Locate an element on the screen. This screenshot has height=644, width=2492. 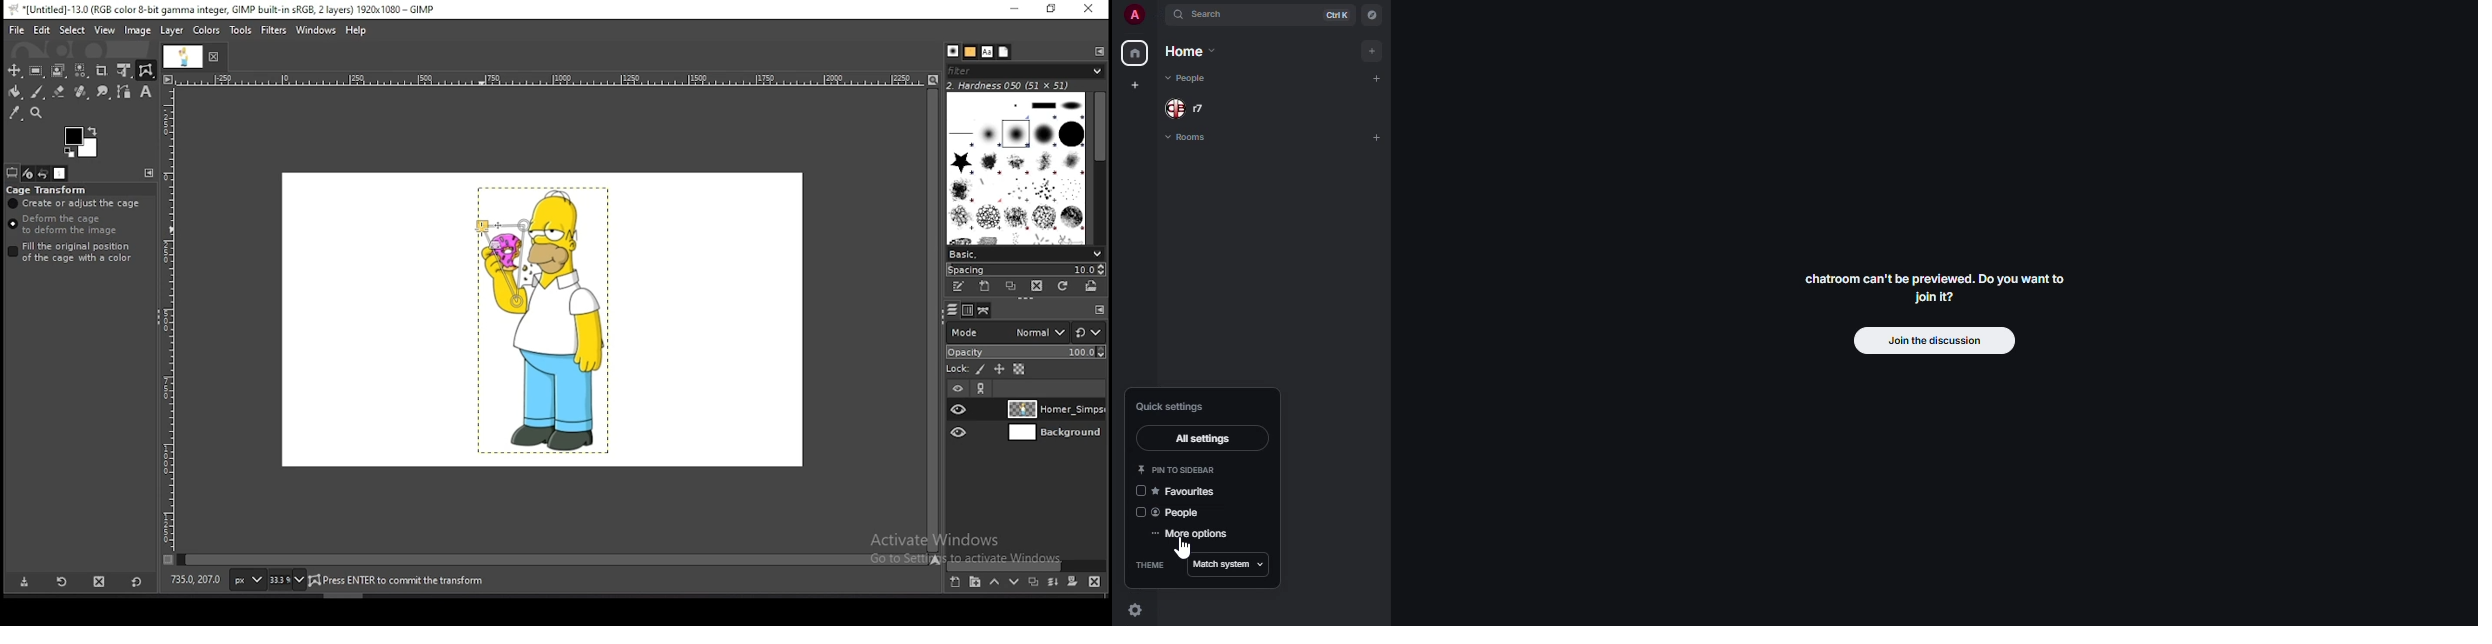
theme is located at coordinates (1152, 565).